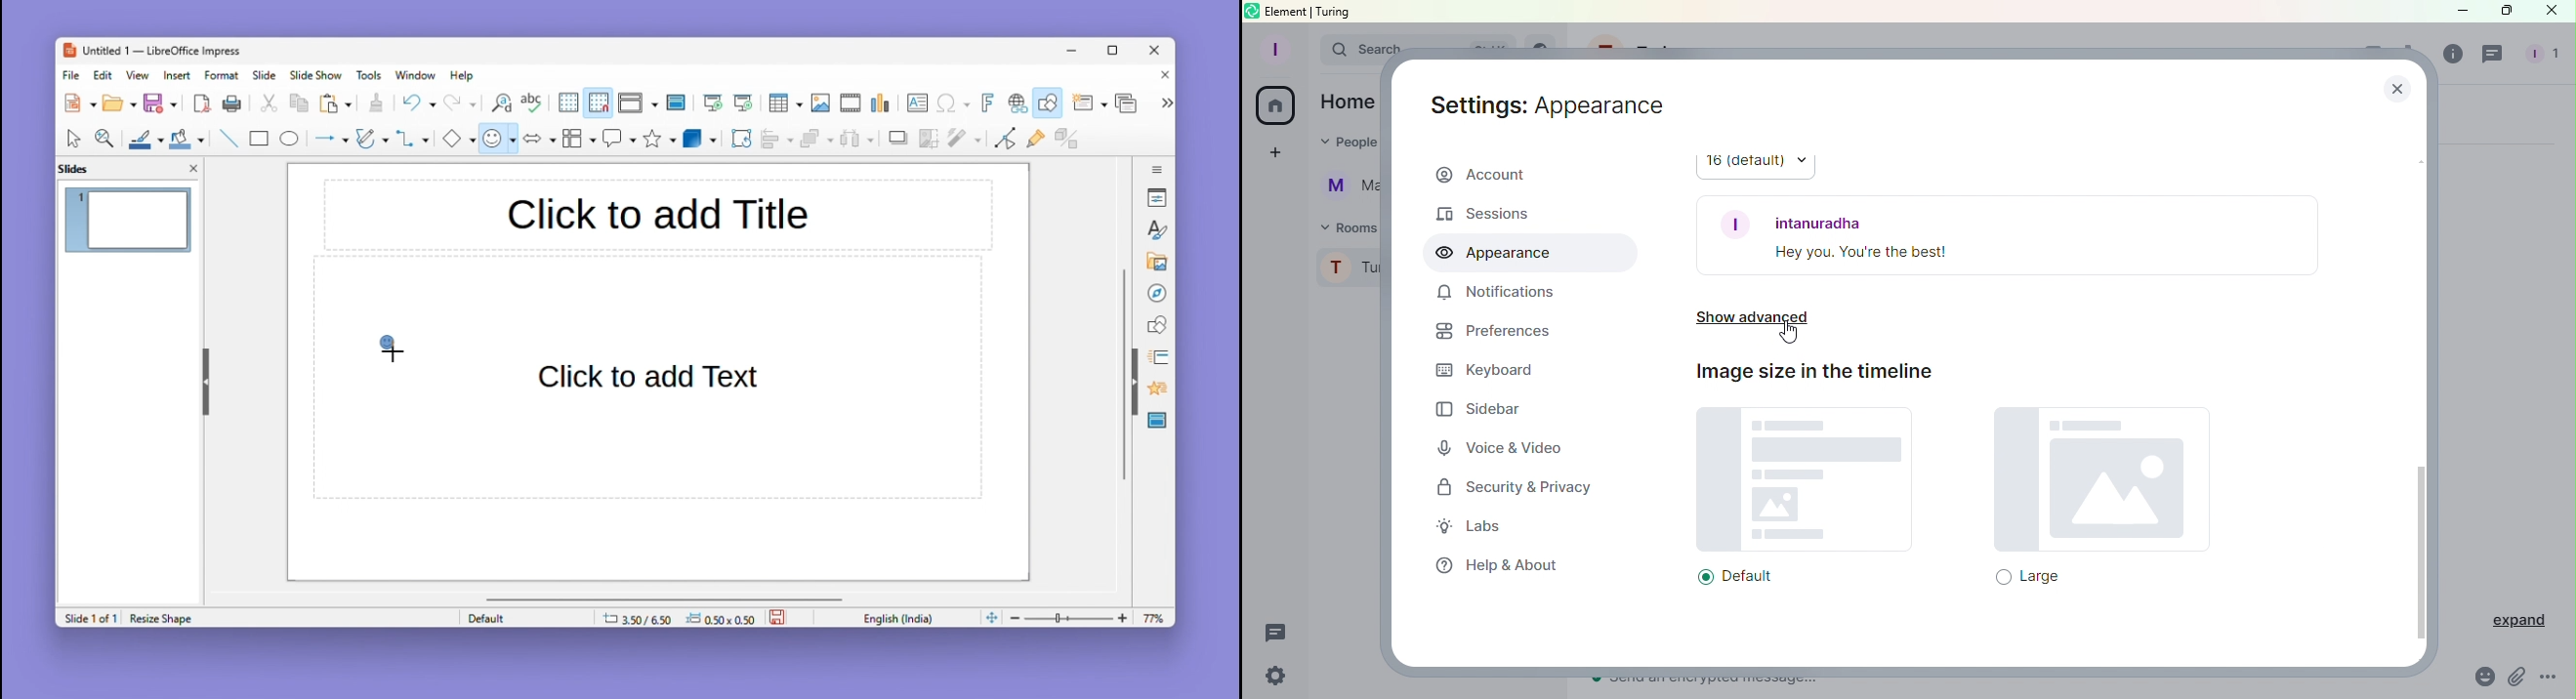 Image resolution: width=2576 pixels, height=700 pixels. What do you see at coordinates (918, 103) in the screenshot?
I see `Text box` at bounding box center [918, 103].